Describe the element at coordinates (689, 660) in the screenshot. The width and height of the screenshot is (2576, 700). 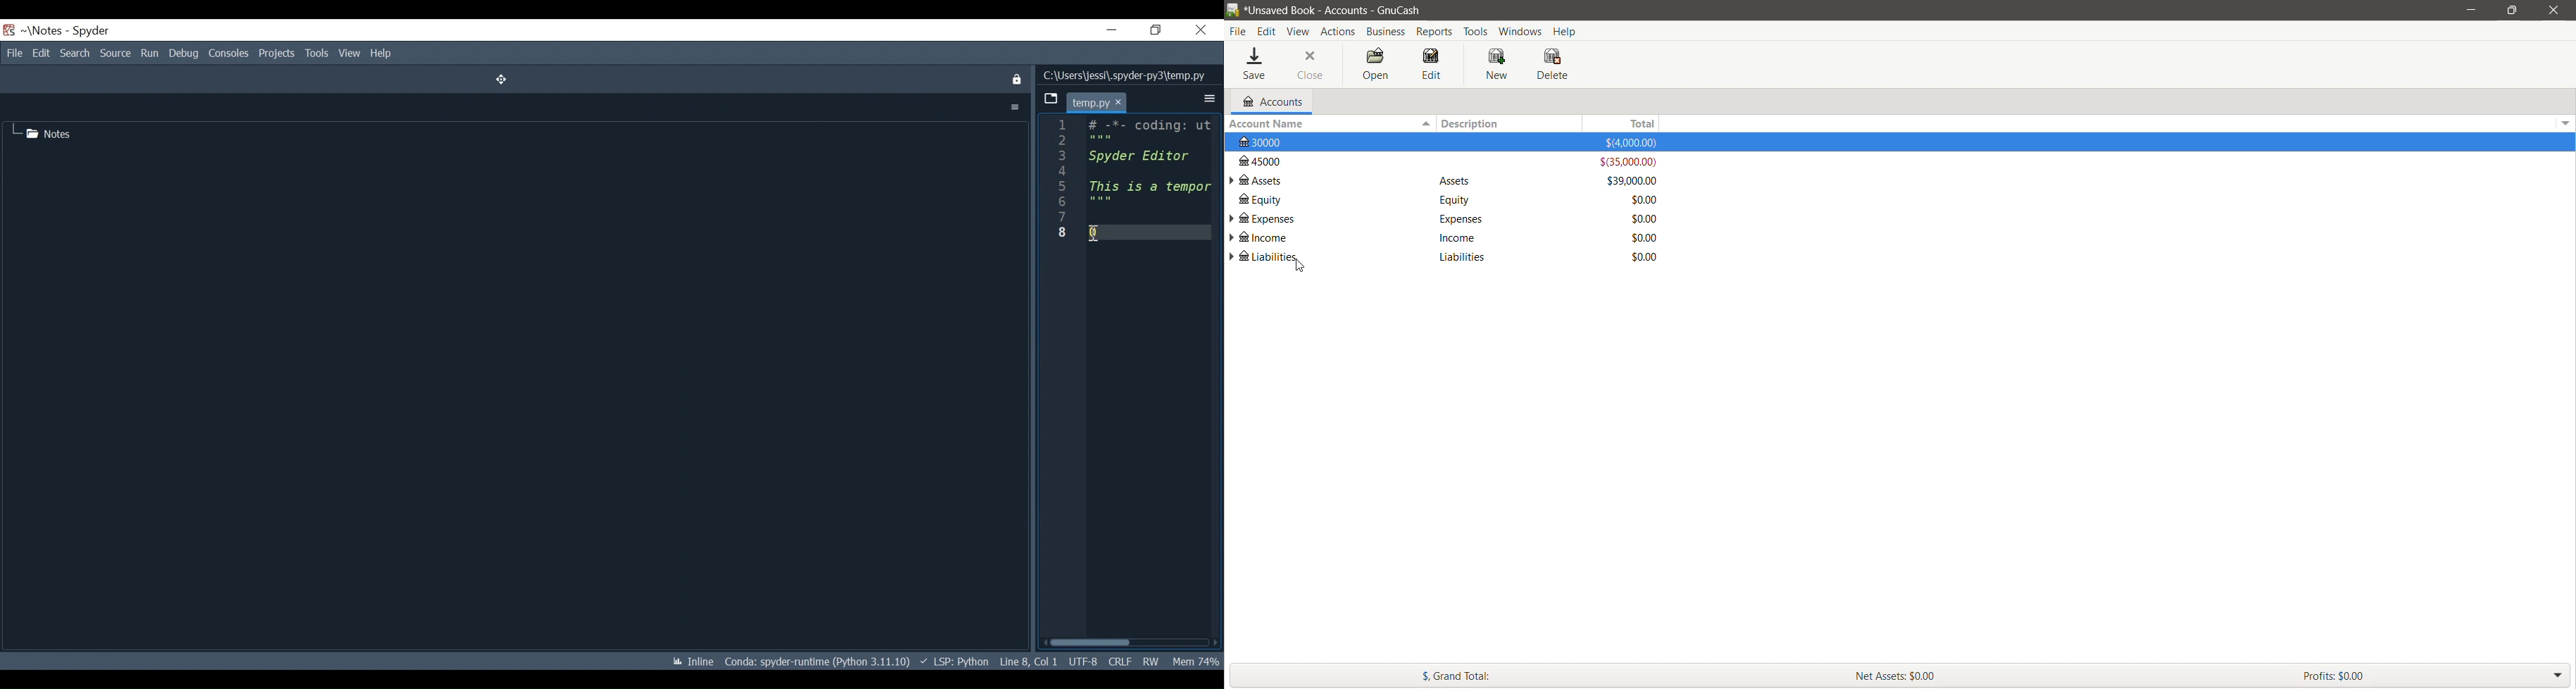
I see `Inline` at that location.